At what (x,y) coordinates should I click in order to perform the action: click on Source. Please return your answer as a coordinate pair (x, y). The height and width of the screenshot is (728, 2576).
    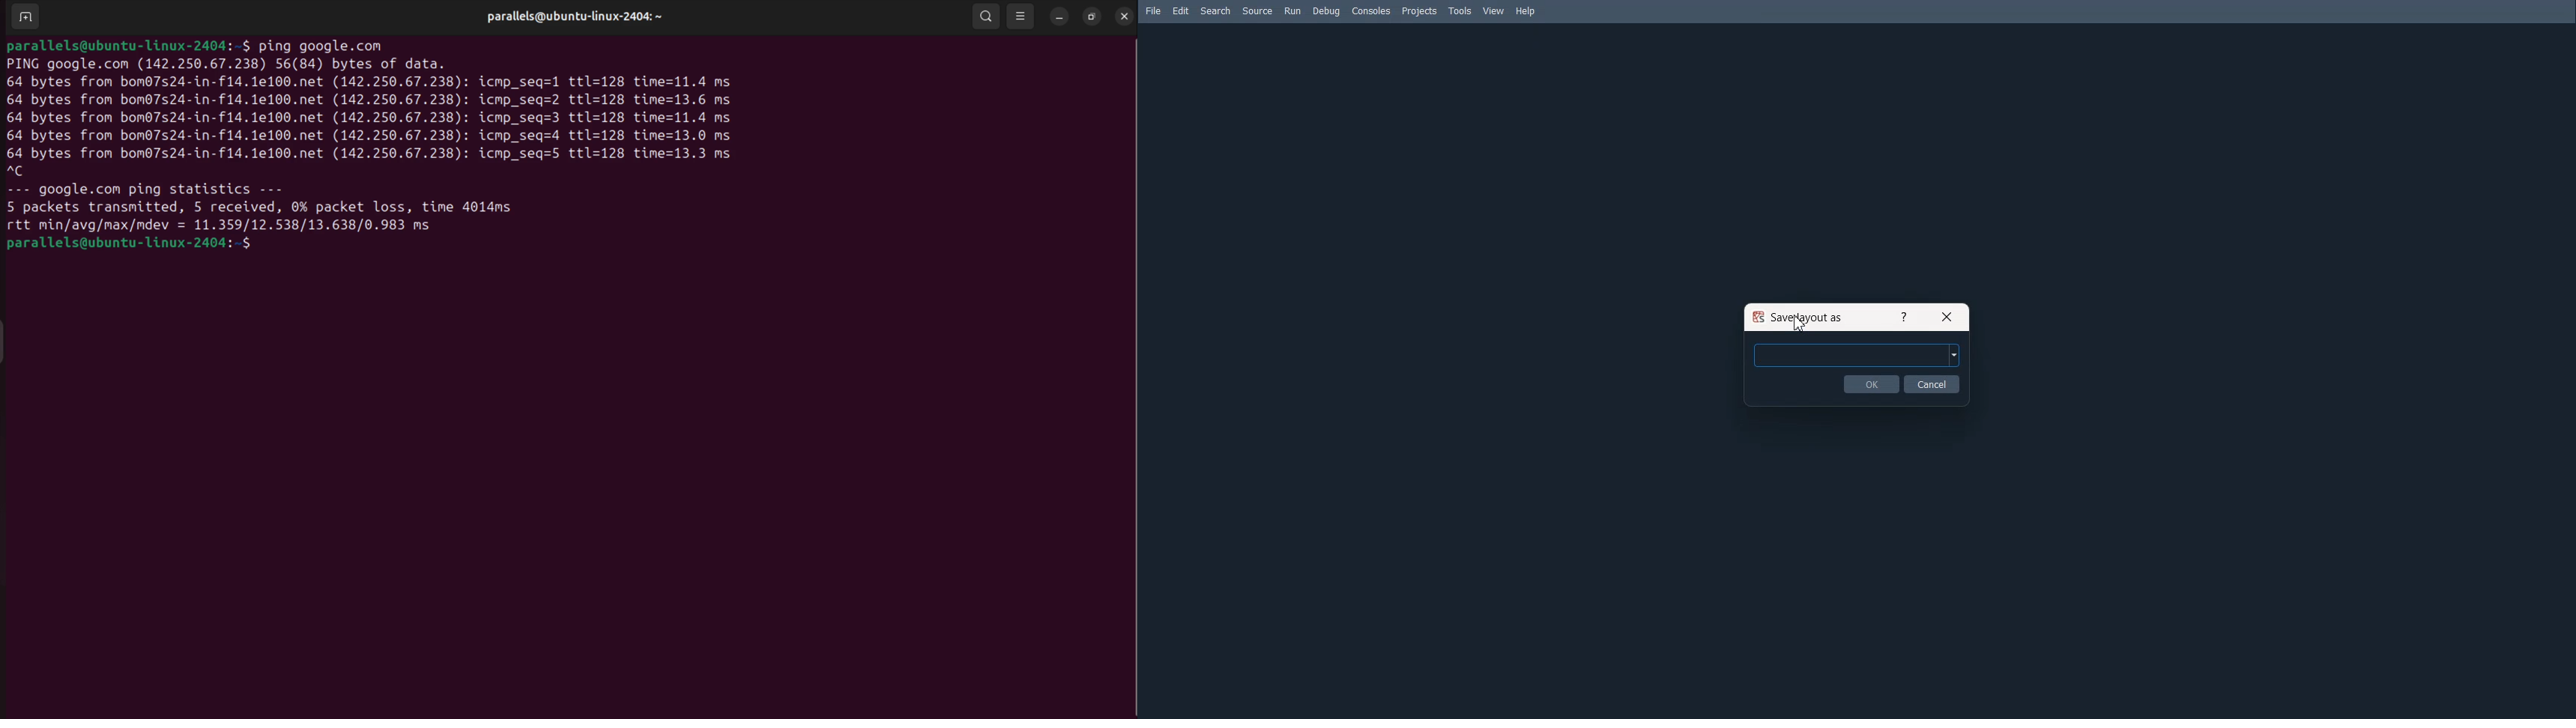
    Looking at the image, I should click on (1257, 10).